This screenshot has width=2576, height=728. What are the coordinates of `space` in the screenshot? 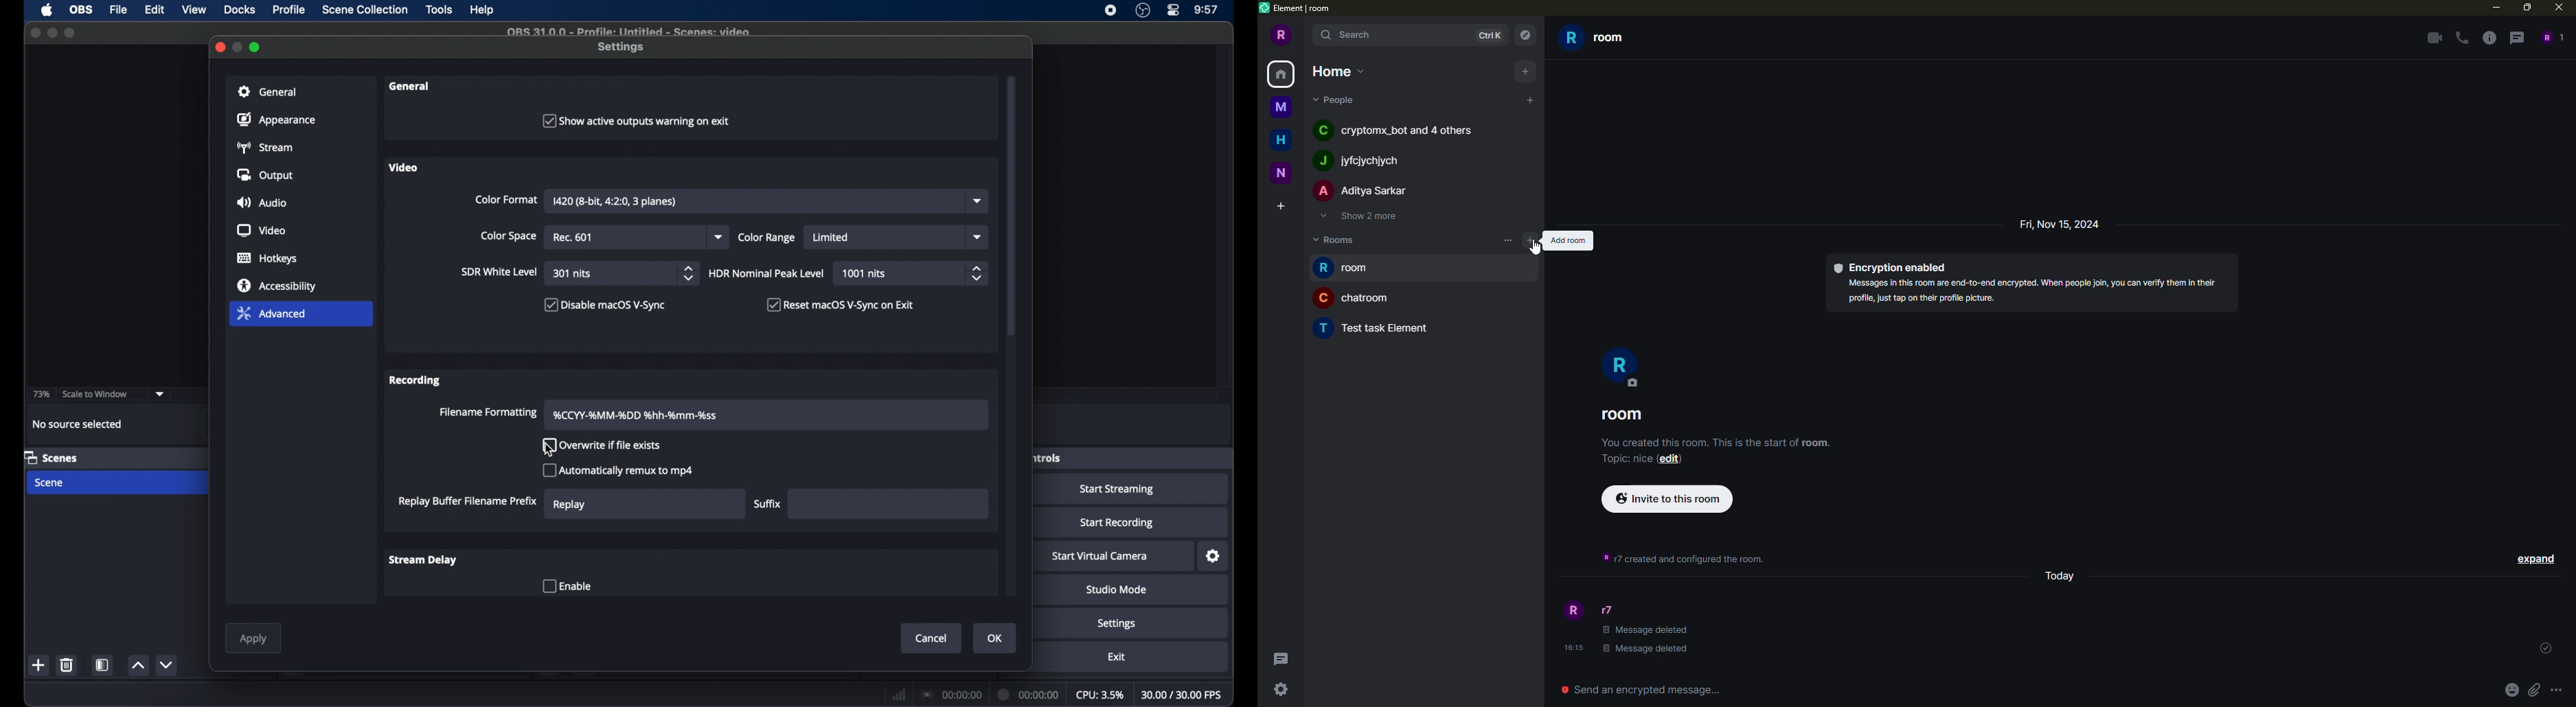 It's located at (1282, 106).